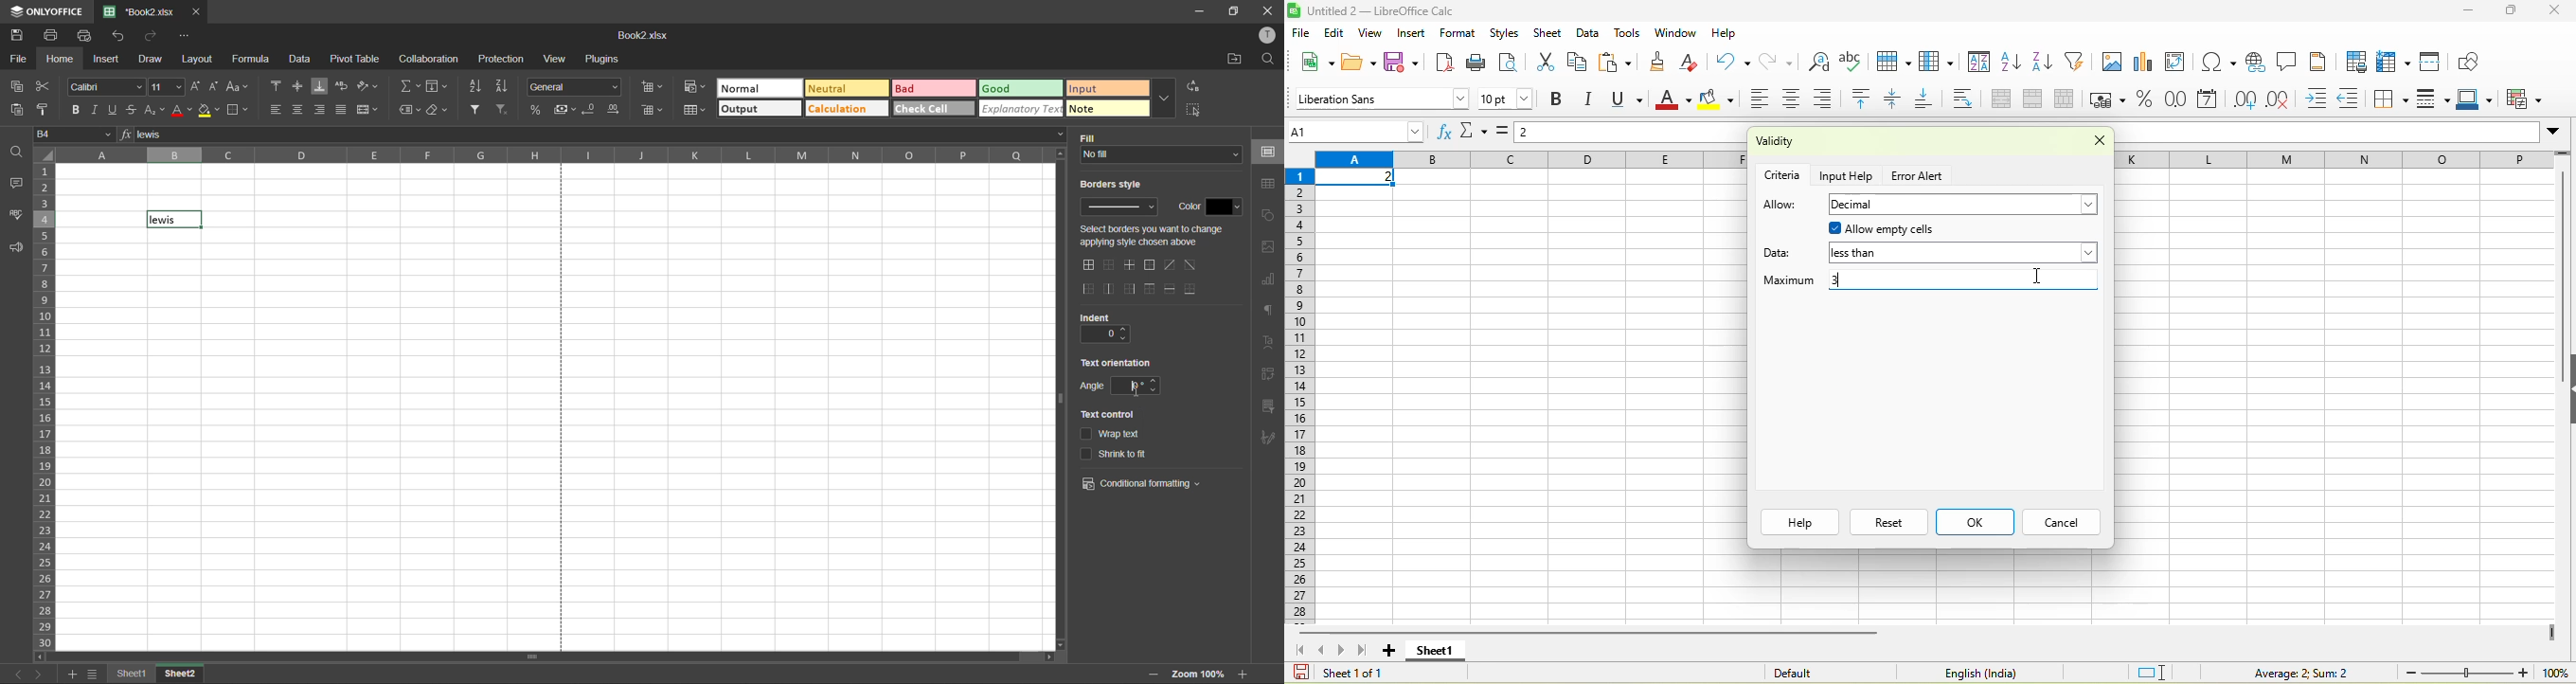  What do you see at coordinates (1302, 395) in the screenshot?
I see `rows` at bounding box center [1302, 395].